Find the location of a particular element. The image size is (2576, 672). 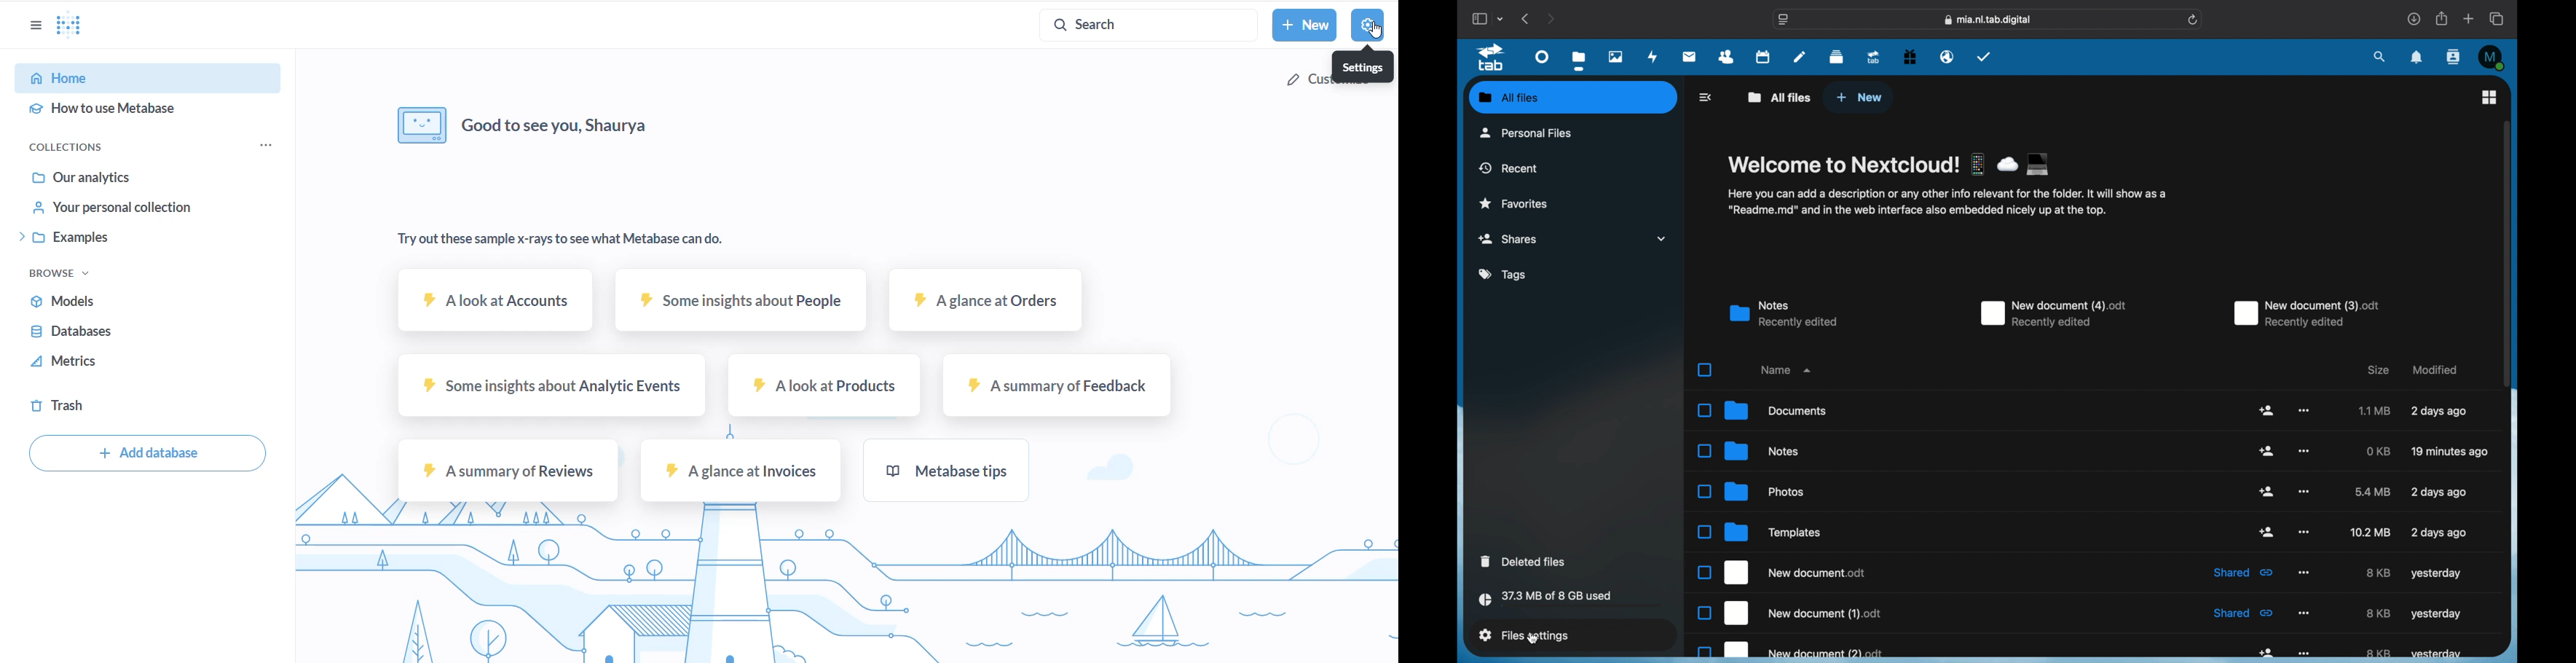

info is located at coordinates (1947, 203).